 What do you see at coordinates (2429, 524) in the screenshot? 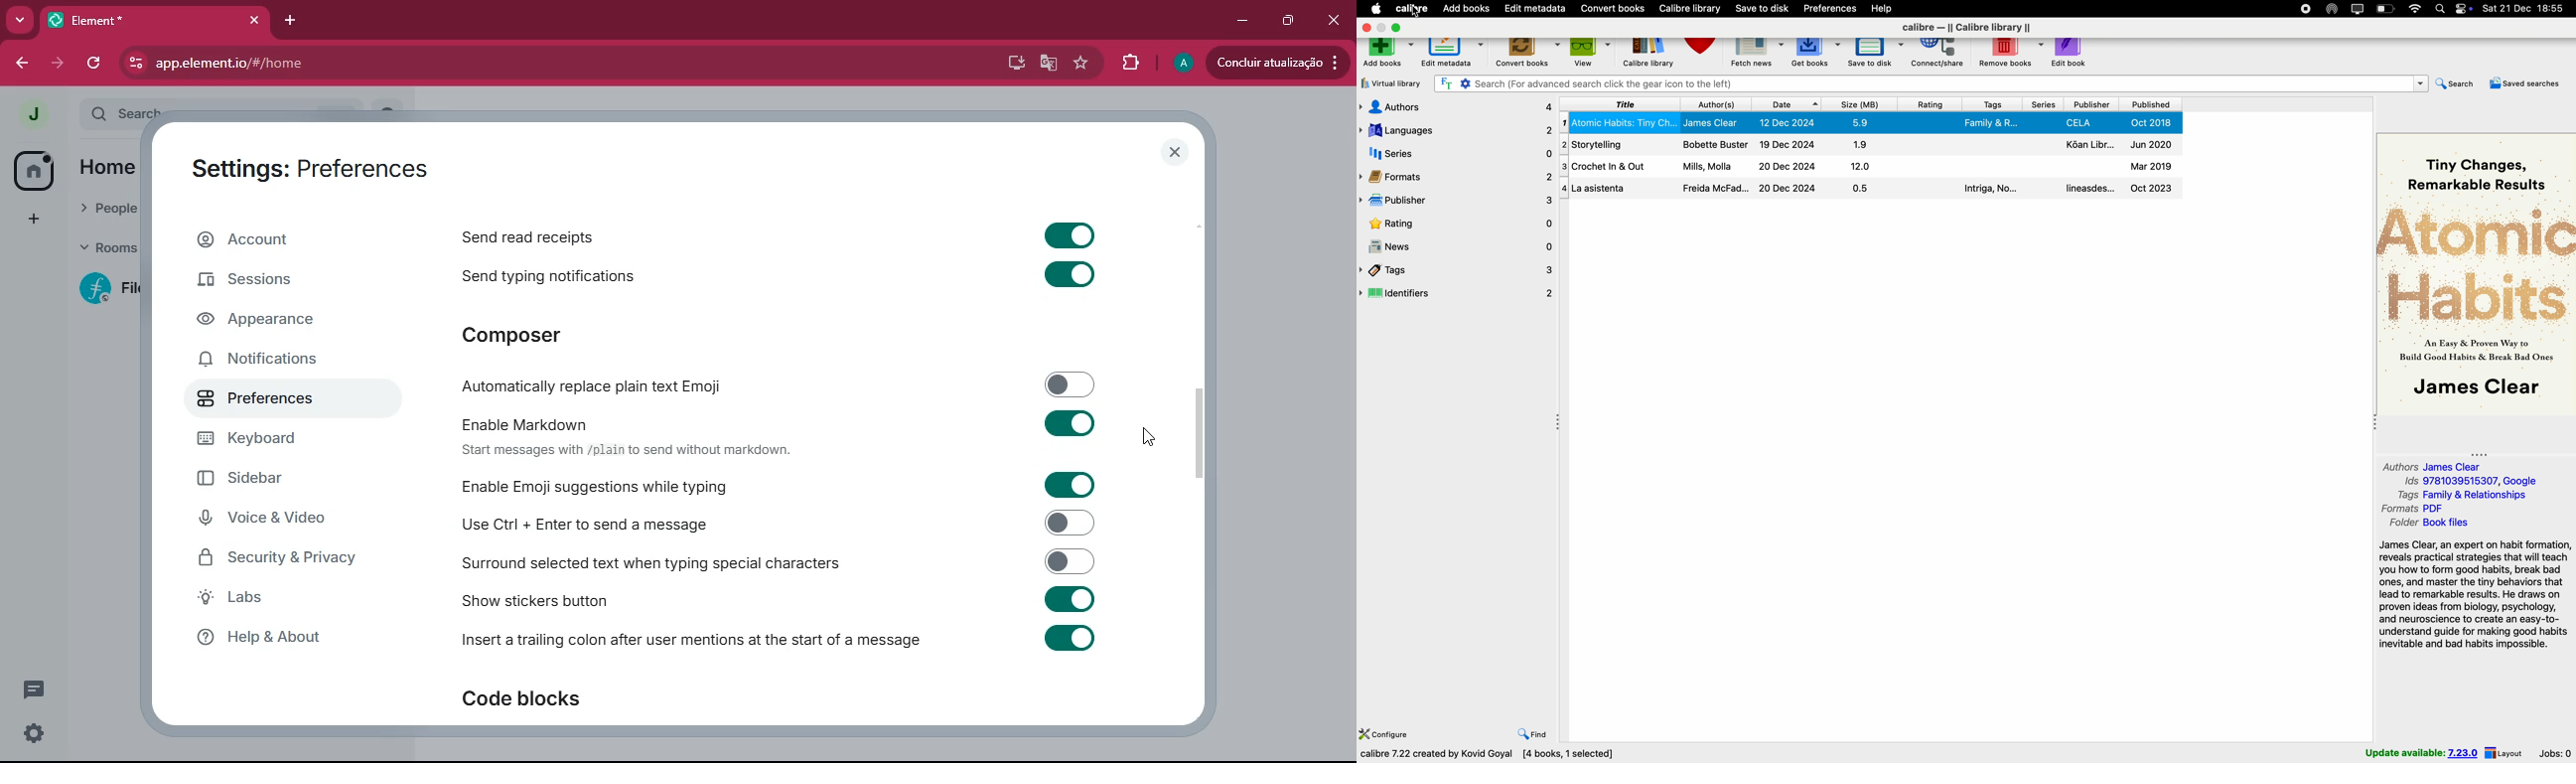
I see `folder Book files` at bounding box center [2429, 524].